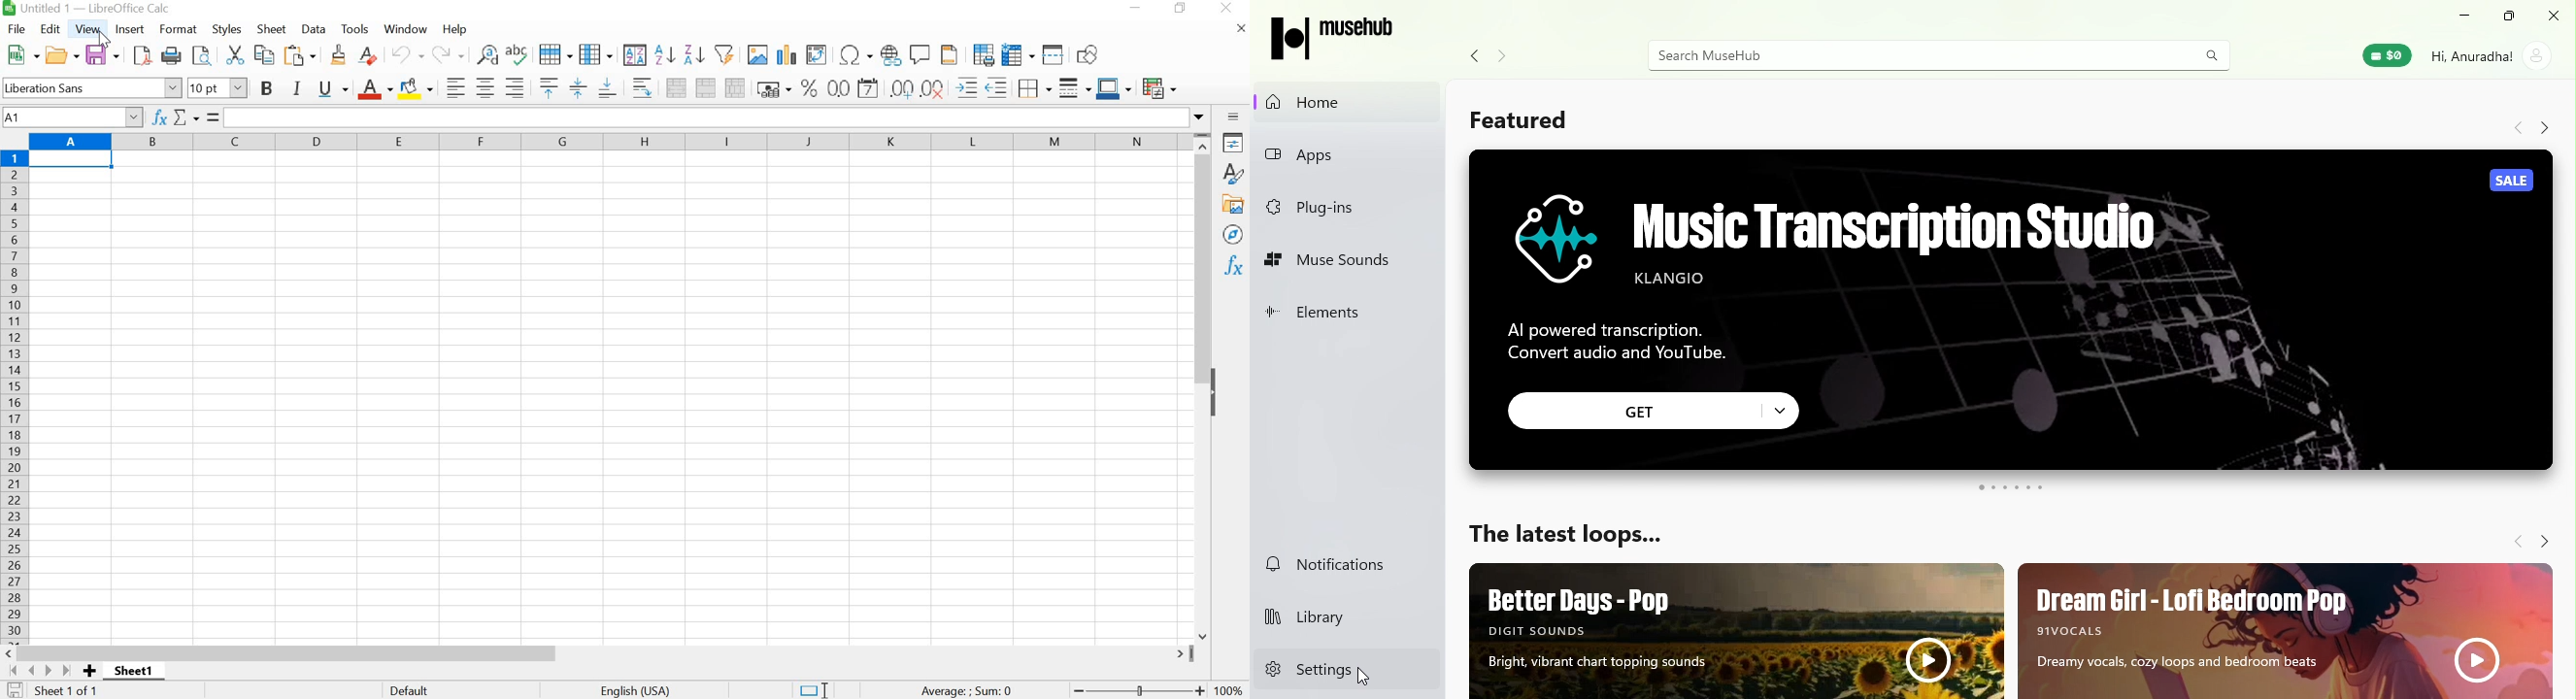  What do you see at coordinates (597, 53) in the screenshot?
I see `COLUMN` at bounding box center [597, 53].